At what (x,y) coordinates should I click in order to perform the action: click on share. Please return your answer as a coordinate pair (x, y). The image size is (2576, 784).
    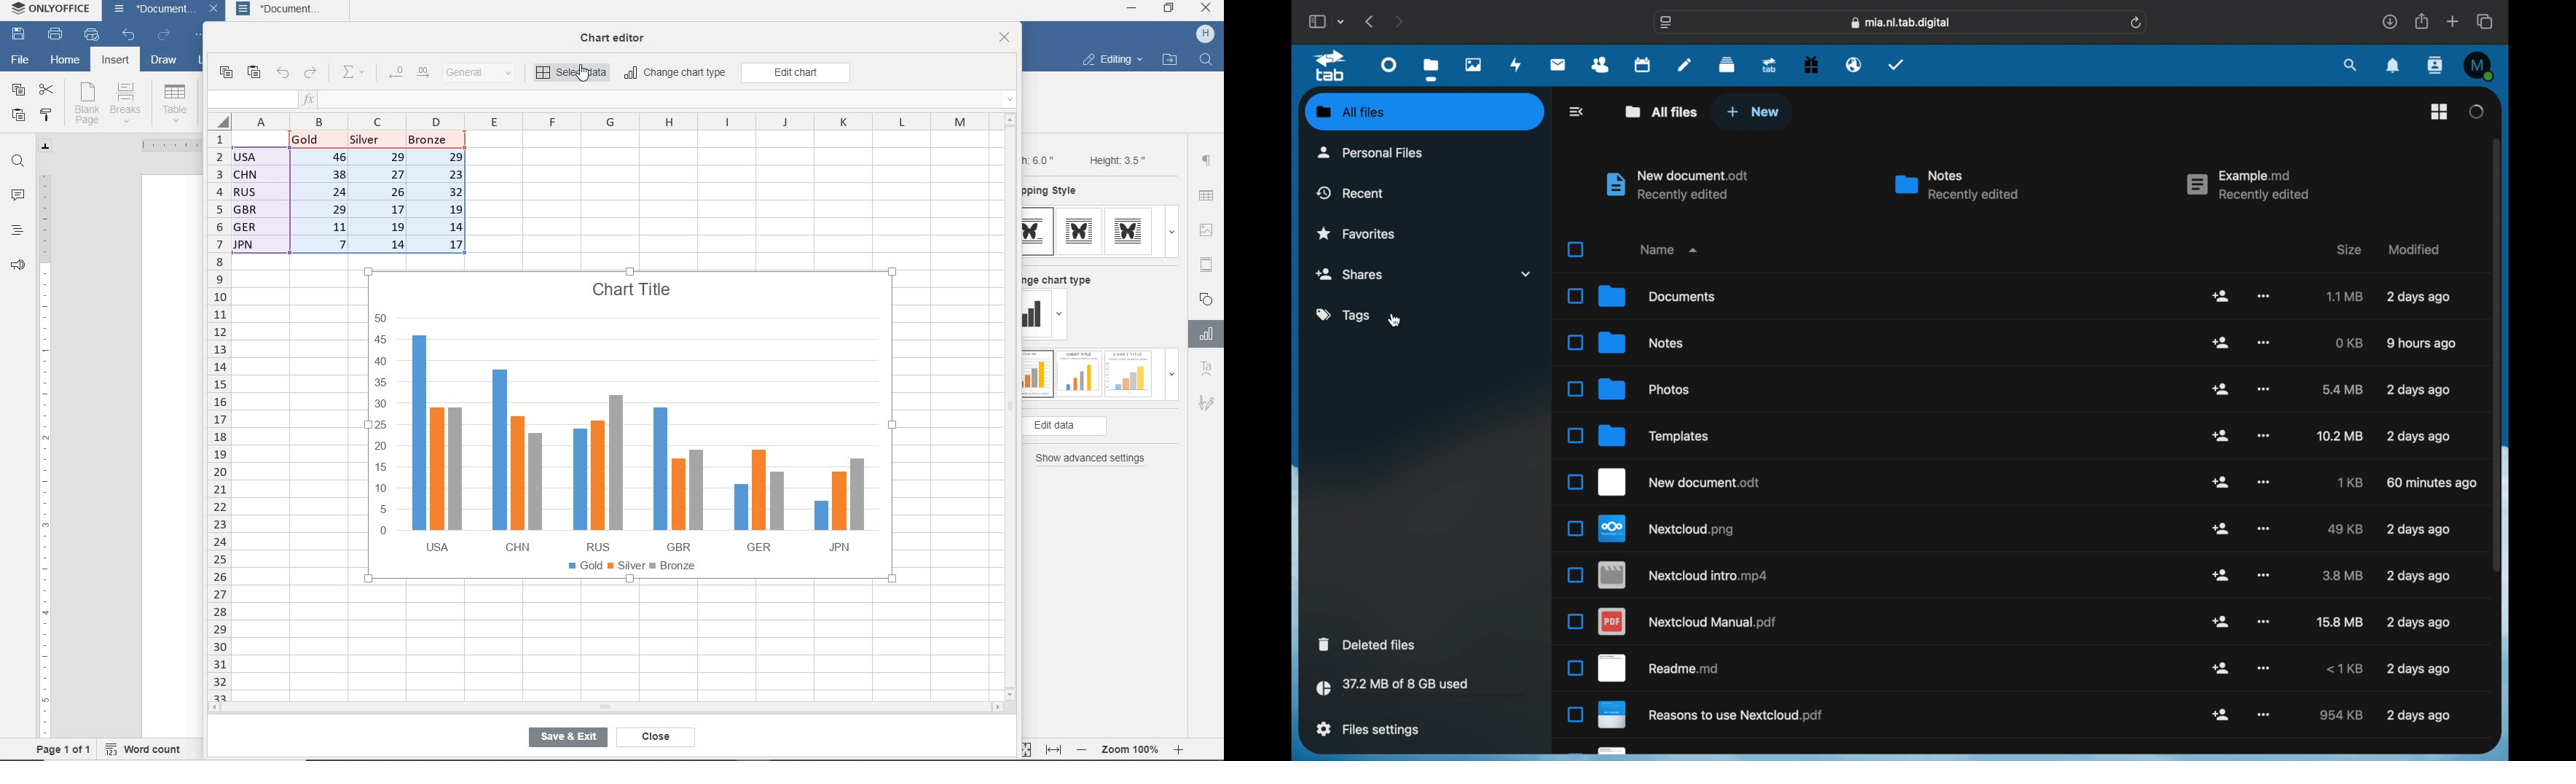
    Looking at the image, I should click on (2222, 343).